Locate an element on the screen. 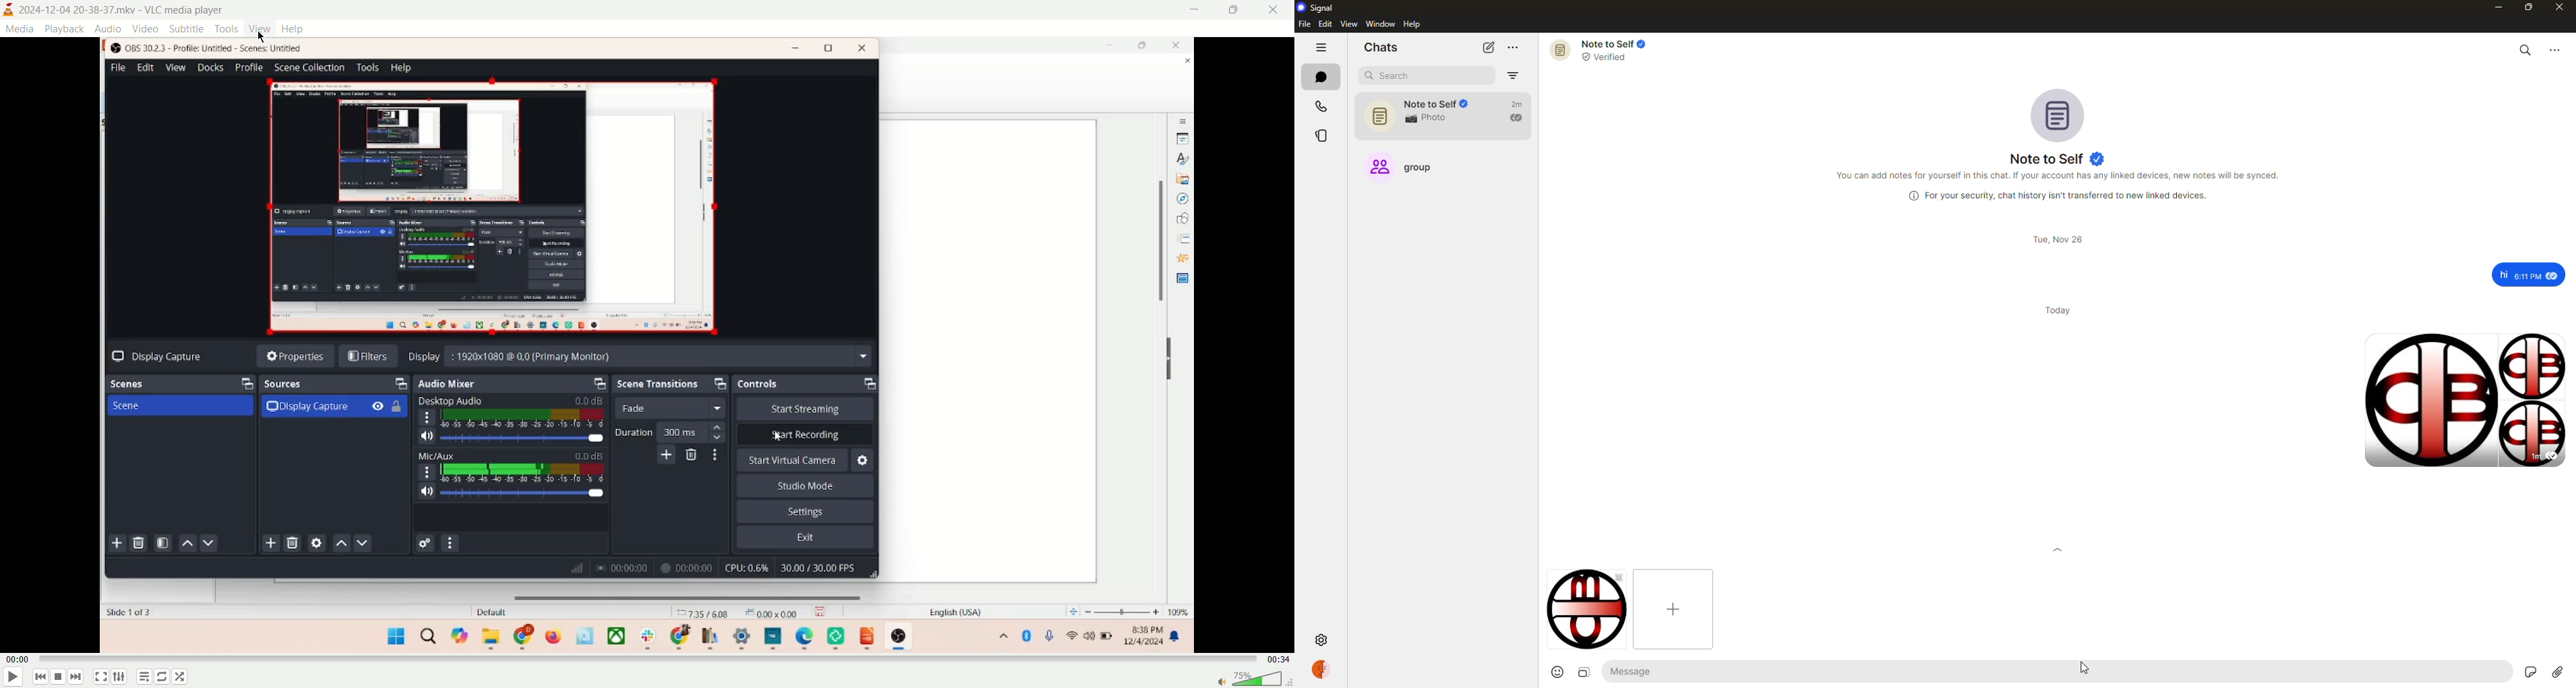  close is located at coordinates (2561, 7).